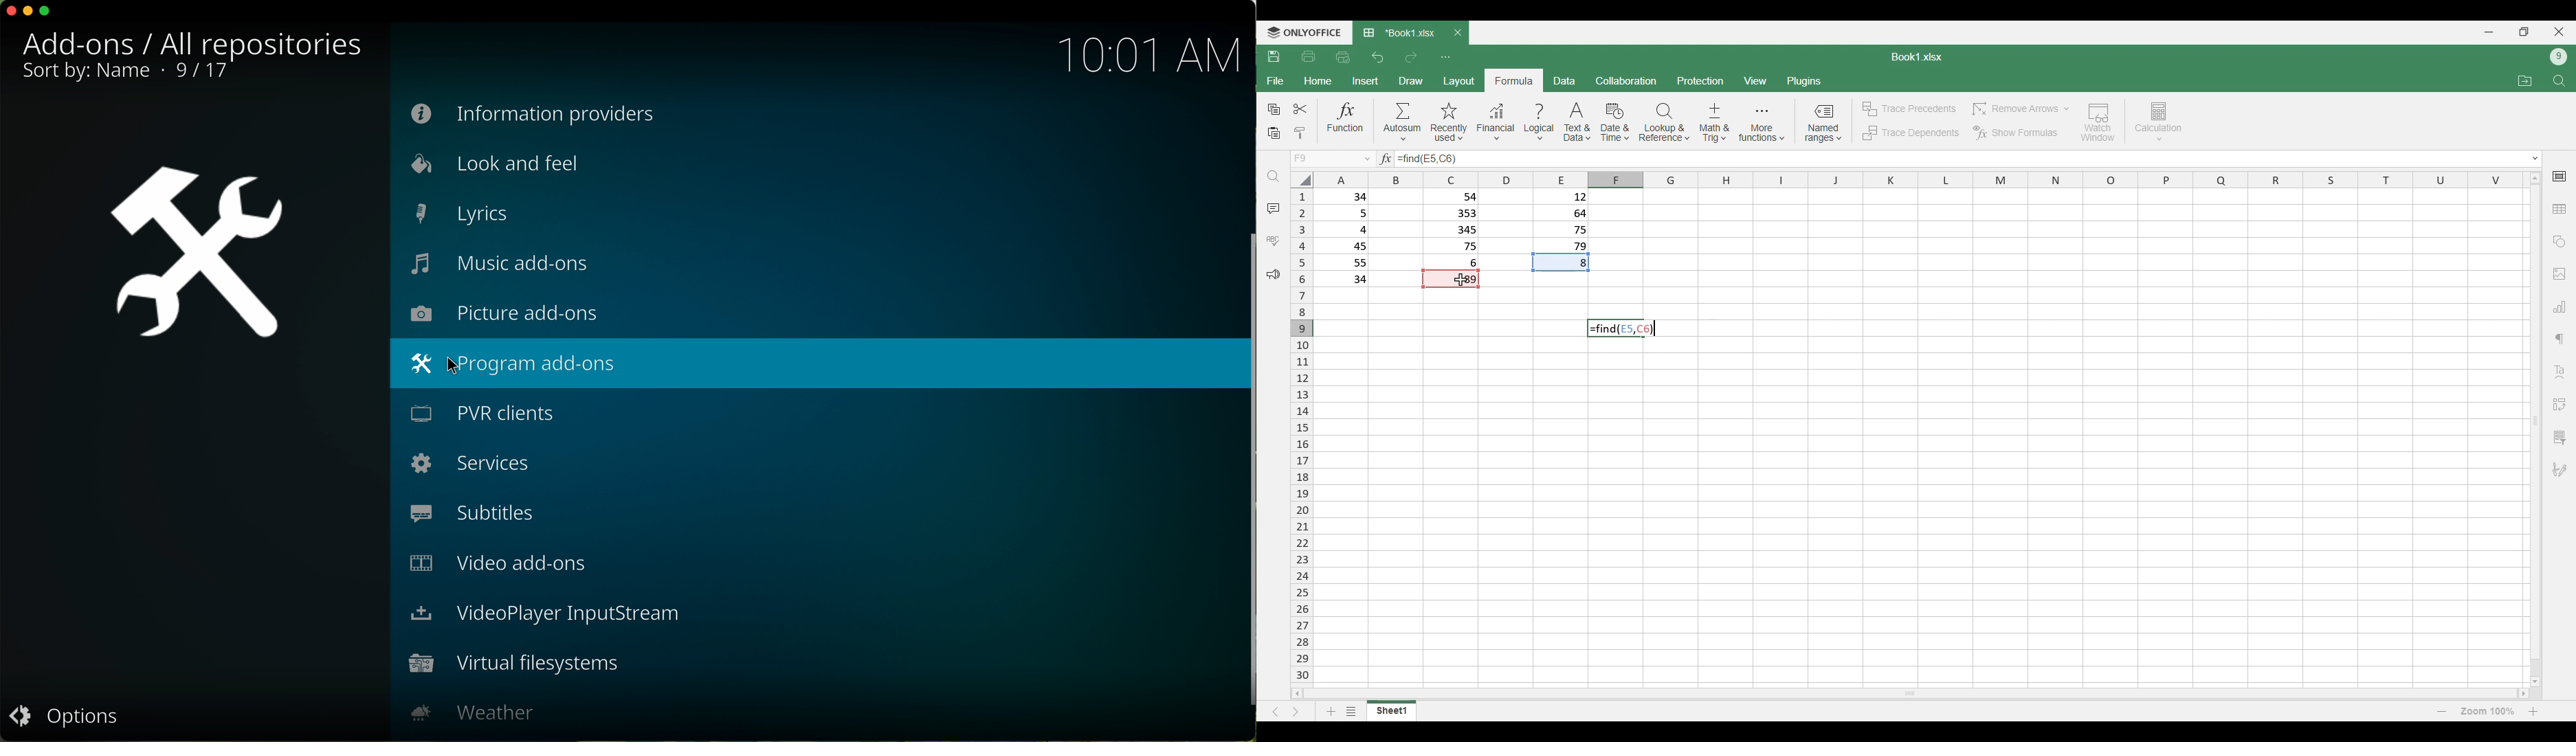 The width and height of the screenshot is (2576, 756). I want to click on videoplayer inputstream, so click(544, 615).